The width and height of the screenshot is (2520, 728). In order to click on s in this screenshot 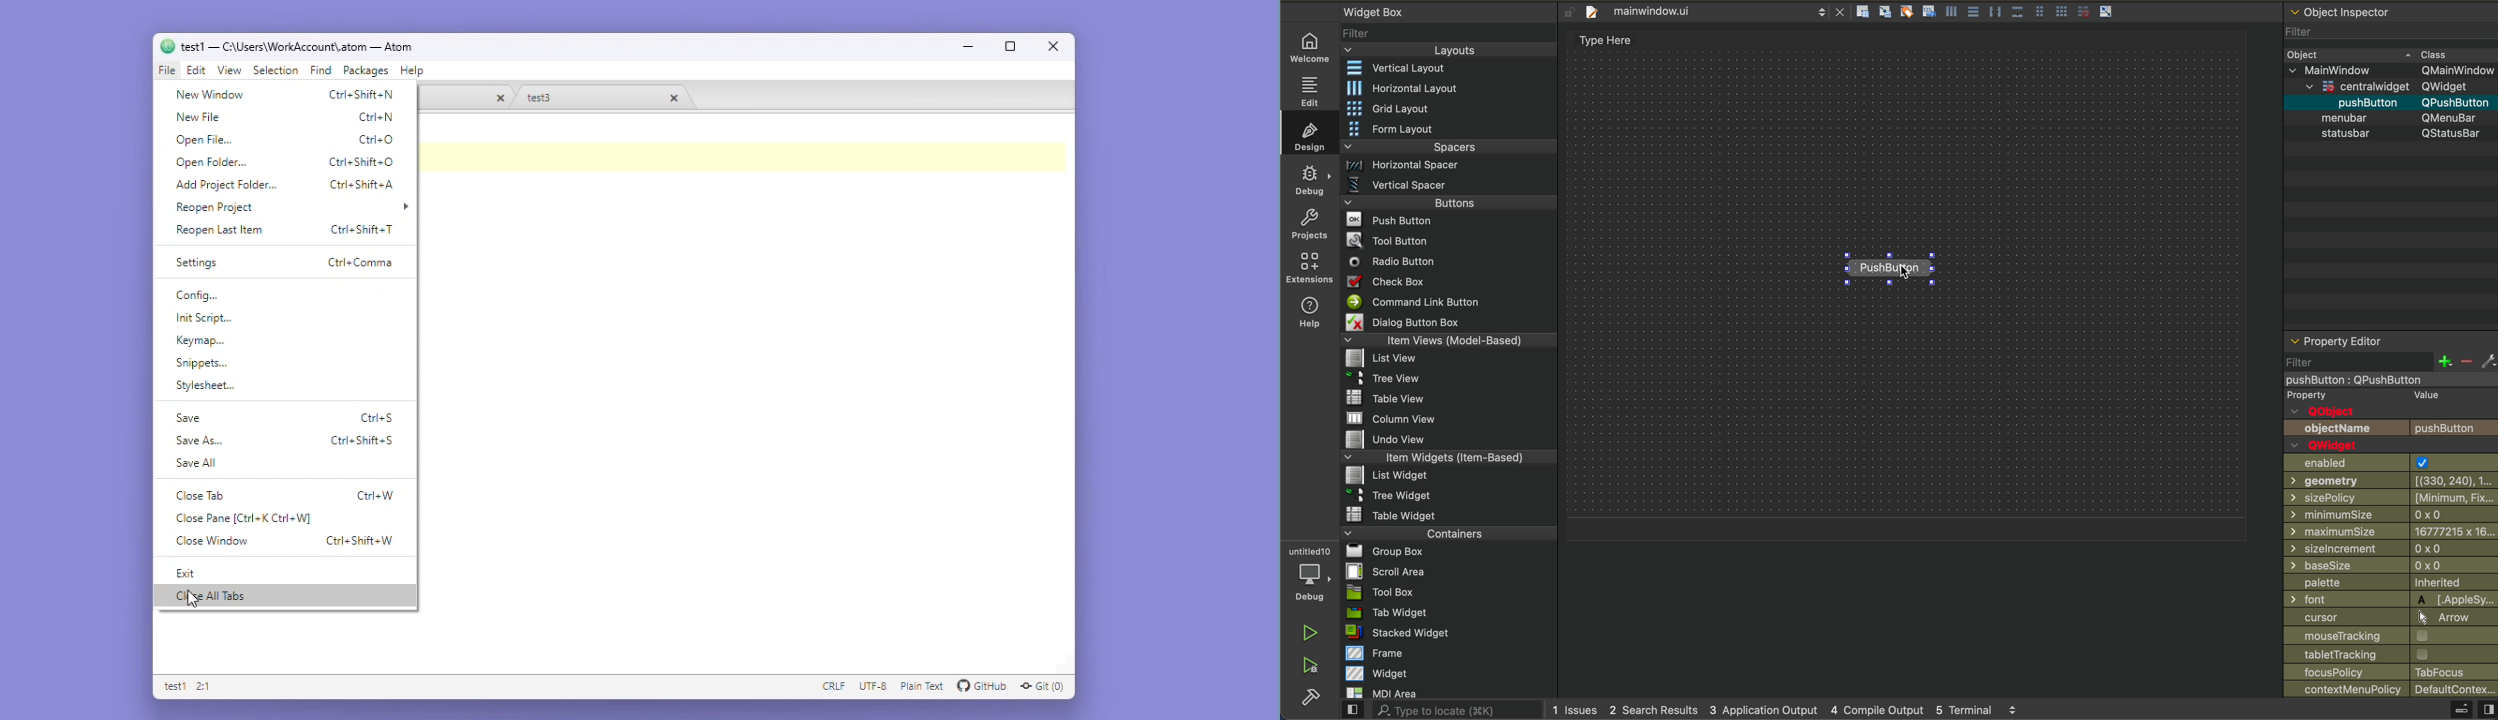, I will do `click(2402, 134)`.